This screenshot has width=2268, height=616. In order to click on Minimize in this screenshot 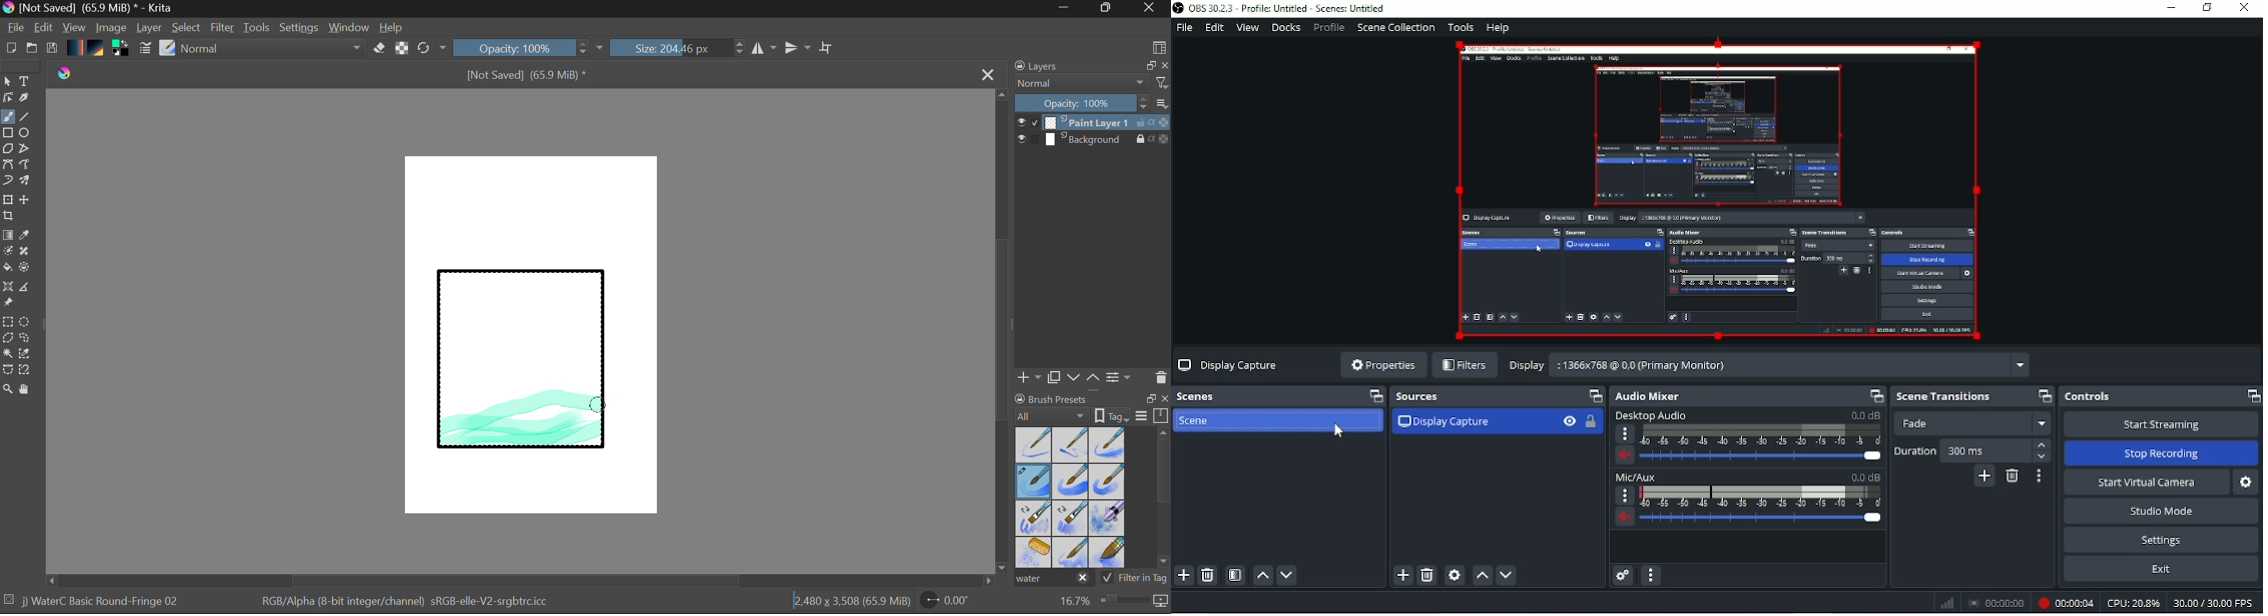, I will do `click(2171, 7)`.